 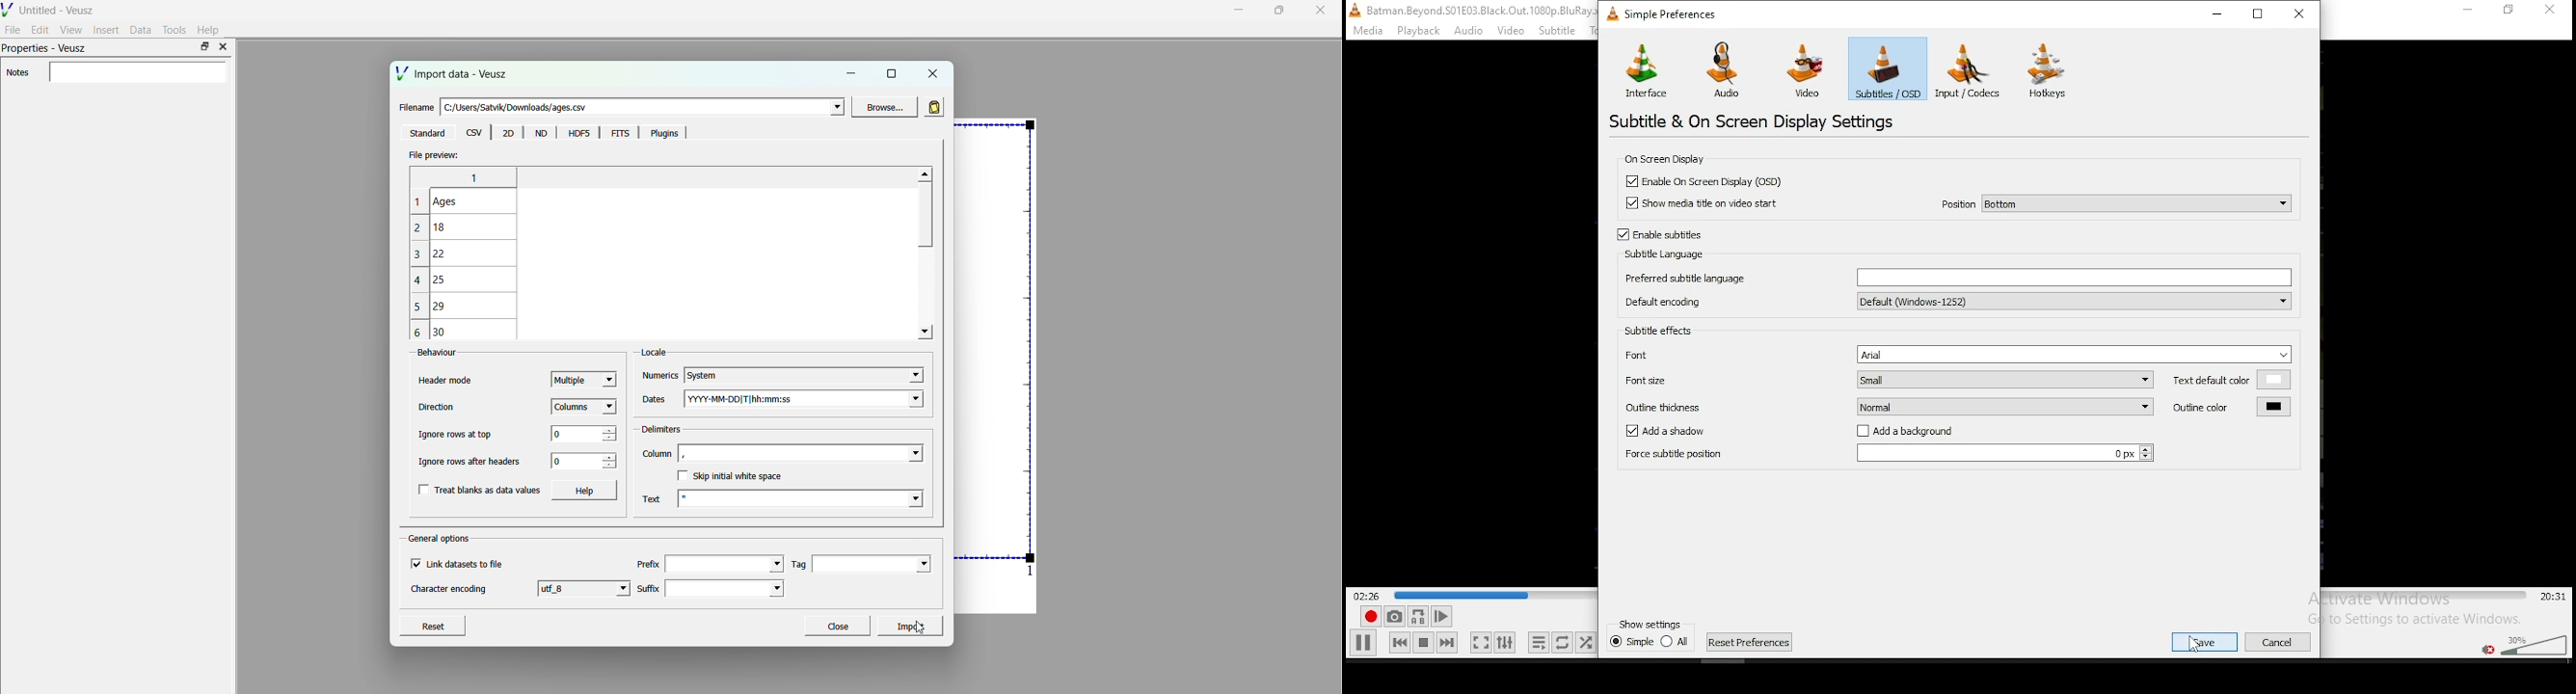 What do you see at coordinates (1650, 623) in the screenshot?
I see `` at bounding box center [1650, 623].